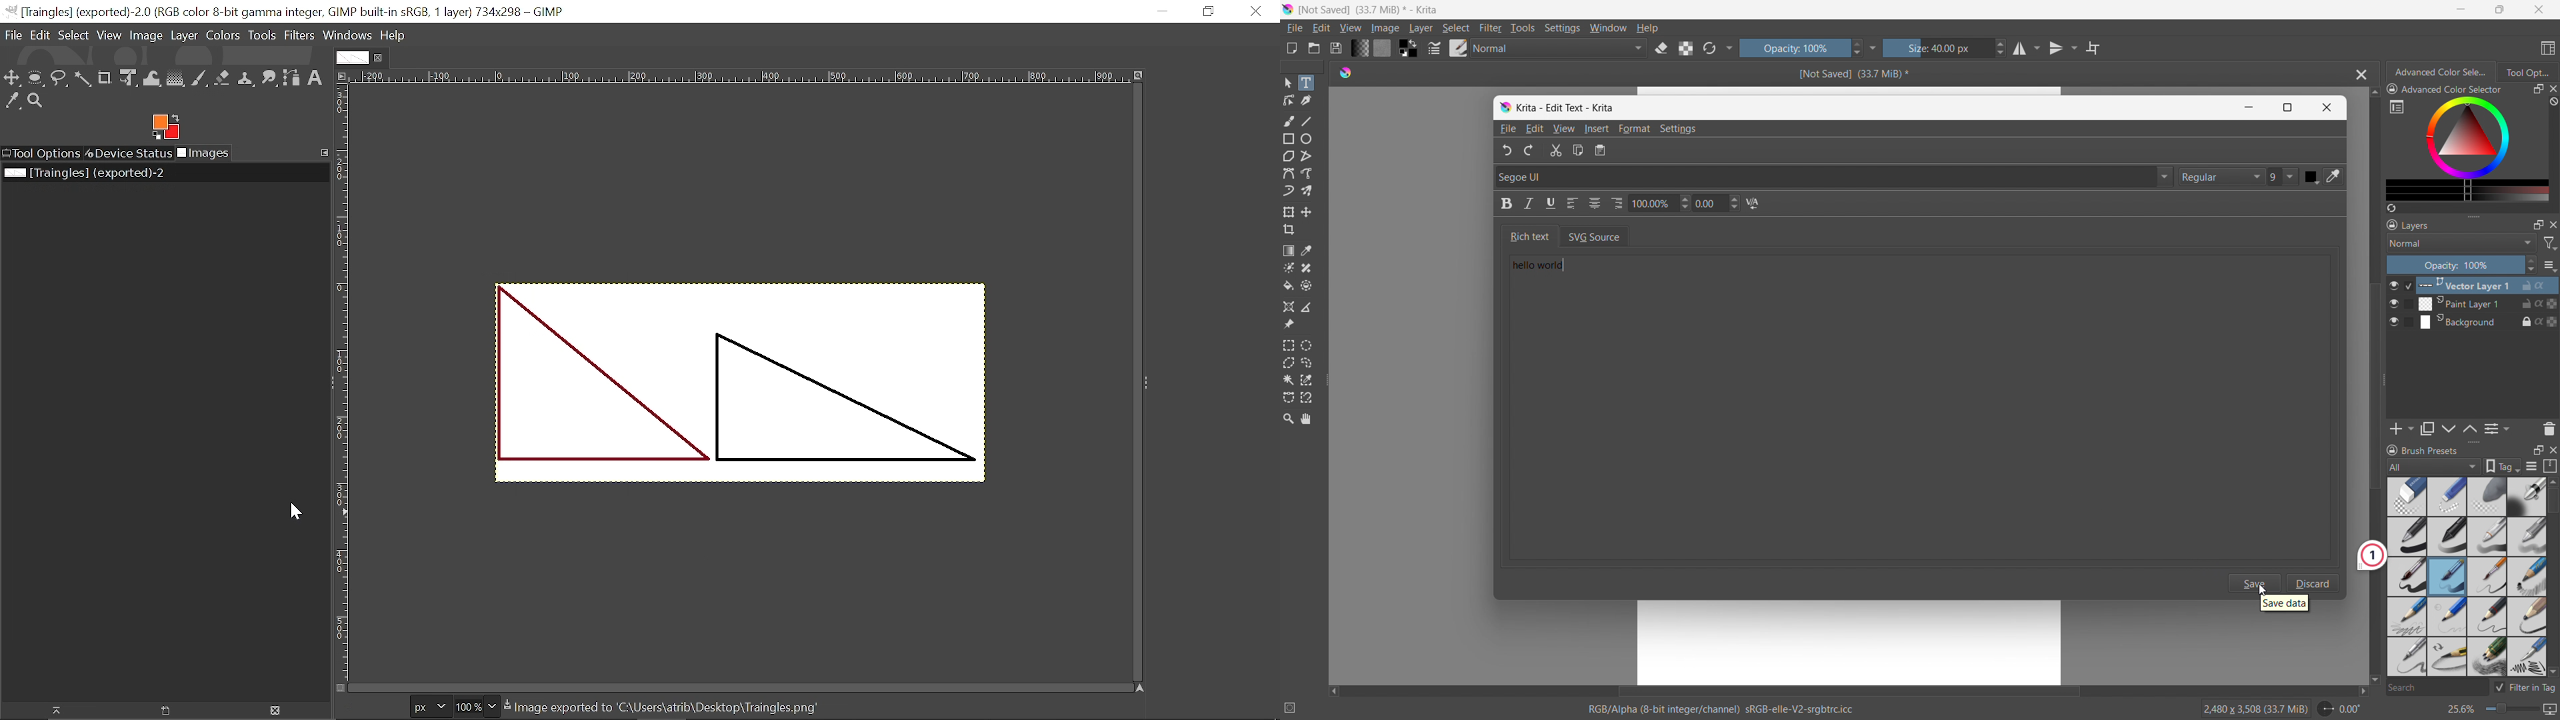 The image size is (2576, 728). Describe the element at coordinates (2025, 49) in the screenshot. I see `horizontal mirror tool` at that location.